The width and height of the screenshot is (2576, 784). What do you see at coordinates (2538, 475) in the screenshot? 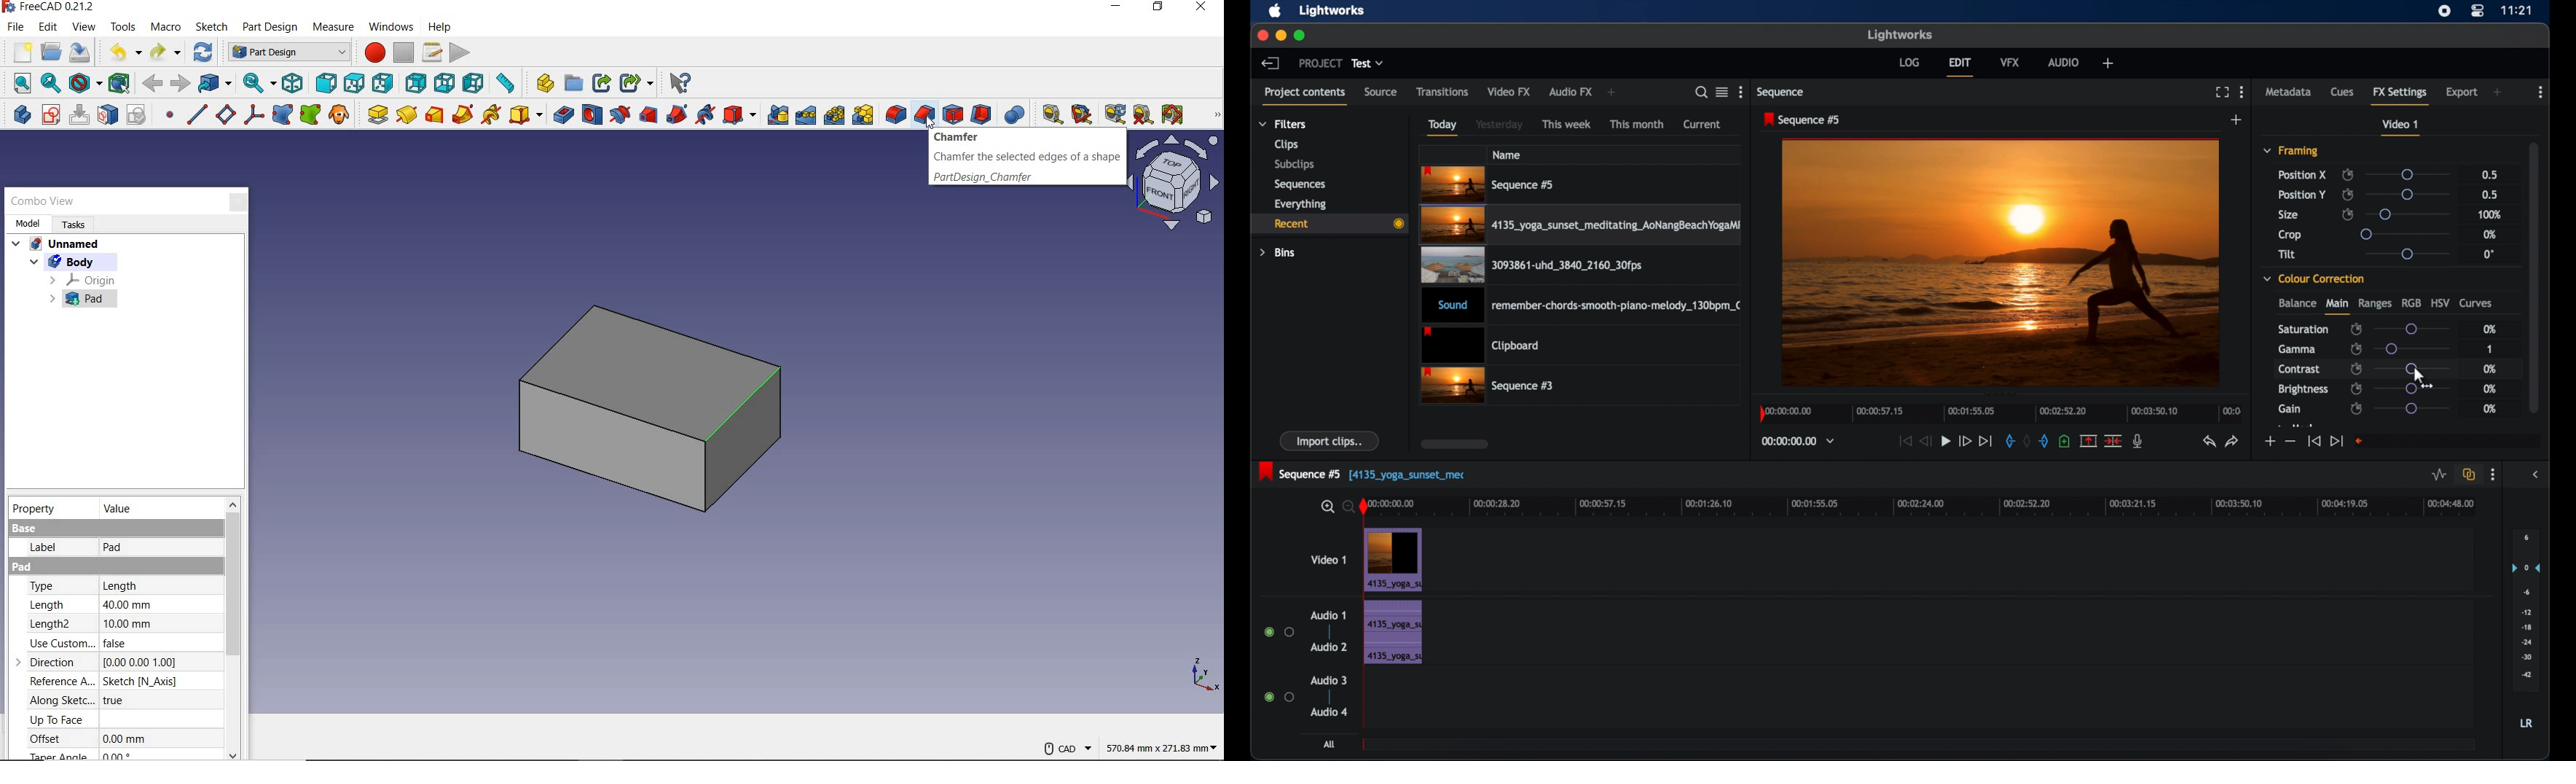
I see `sidebar` at bounding box center [2538, 475].